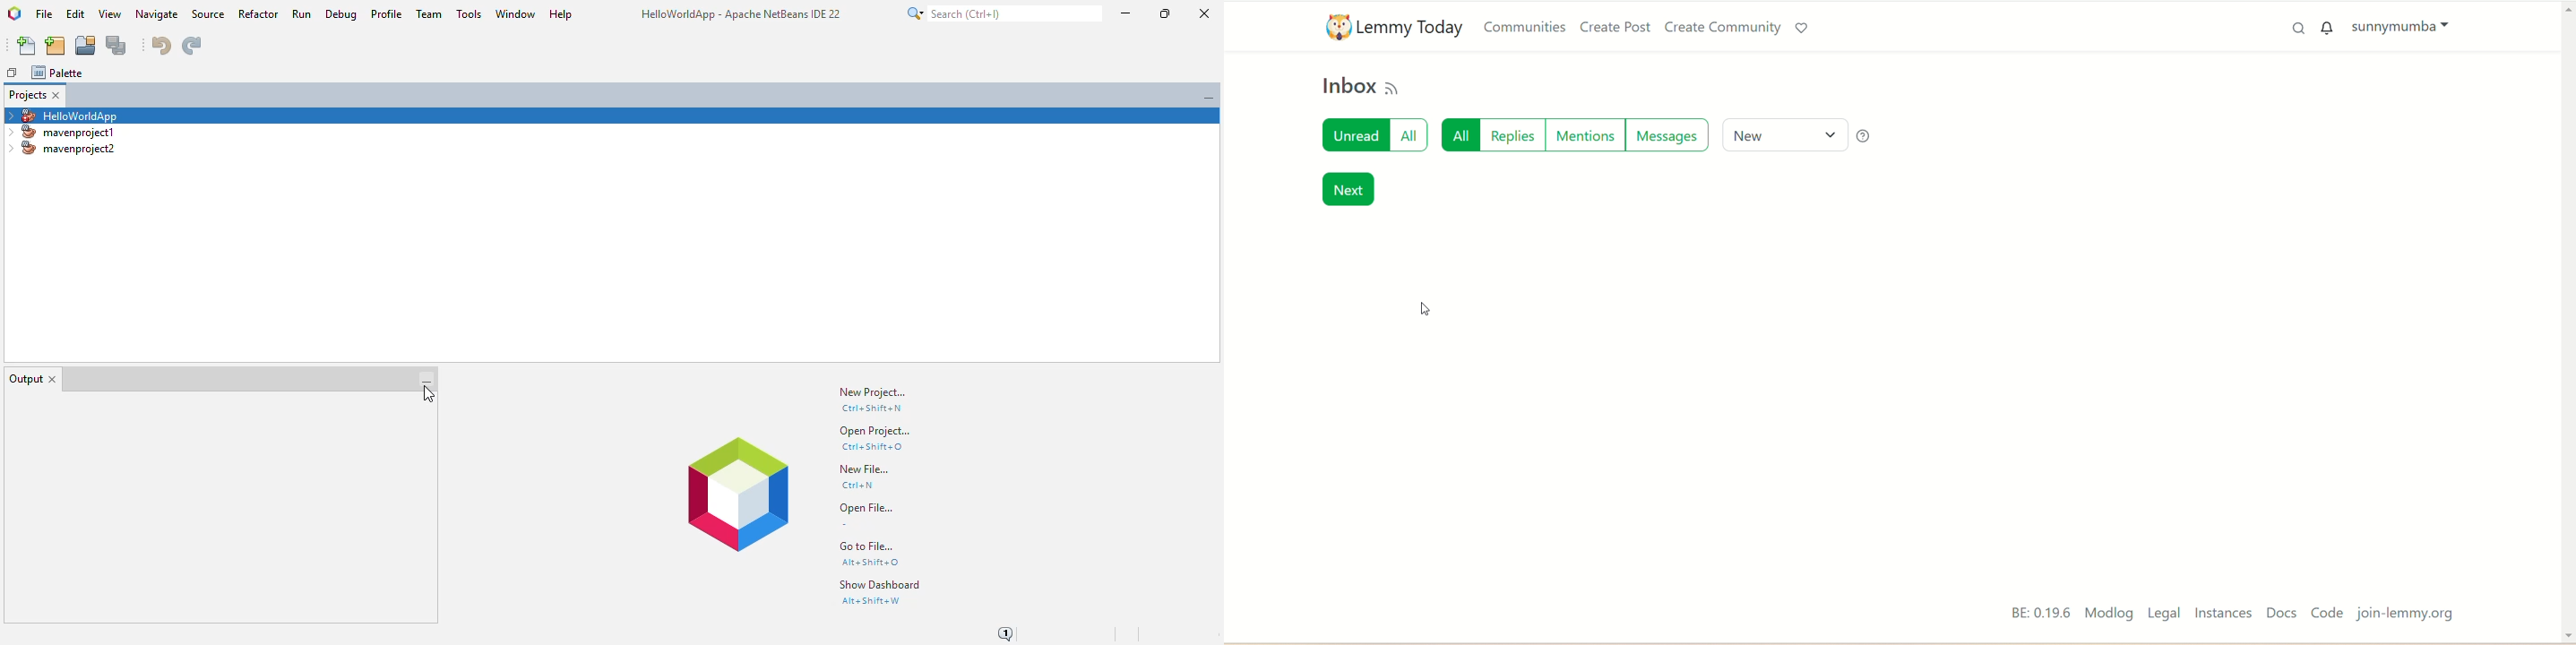 The height and width of the screenshot is (672, 2576). Describe the element at coordinates (844, 524) in the screenshot. I see `-` at that location.